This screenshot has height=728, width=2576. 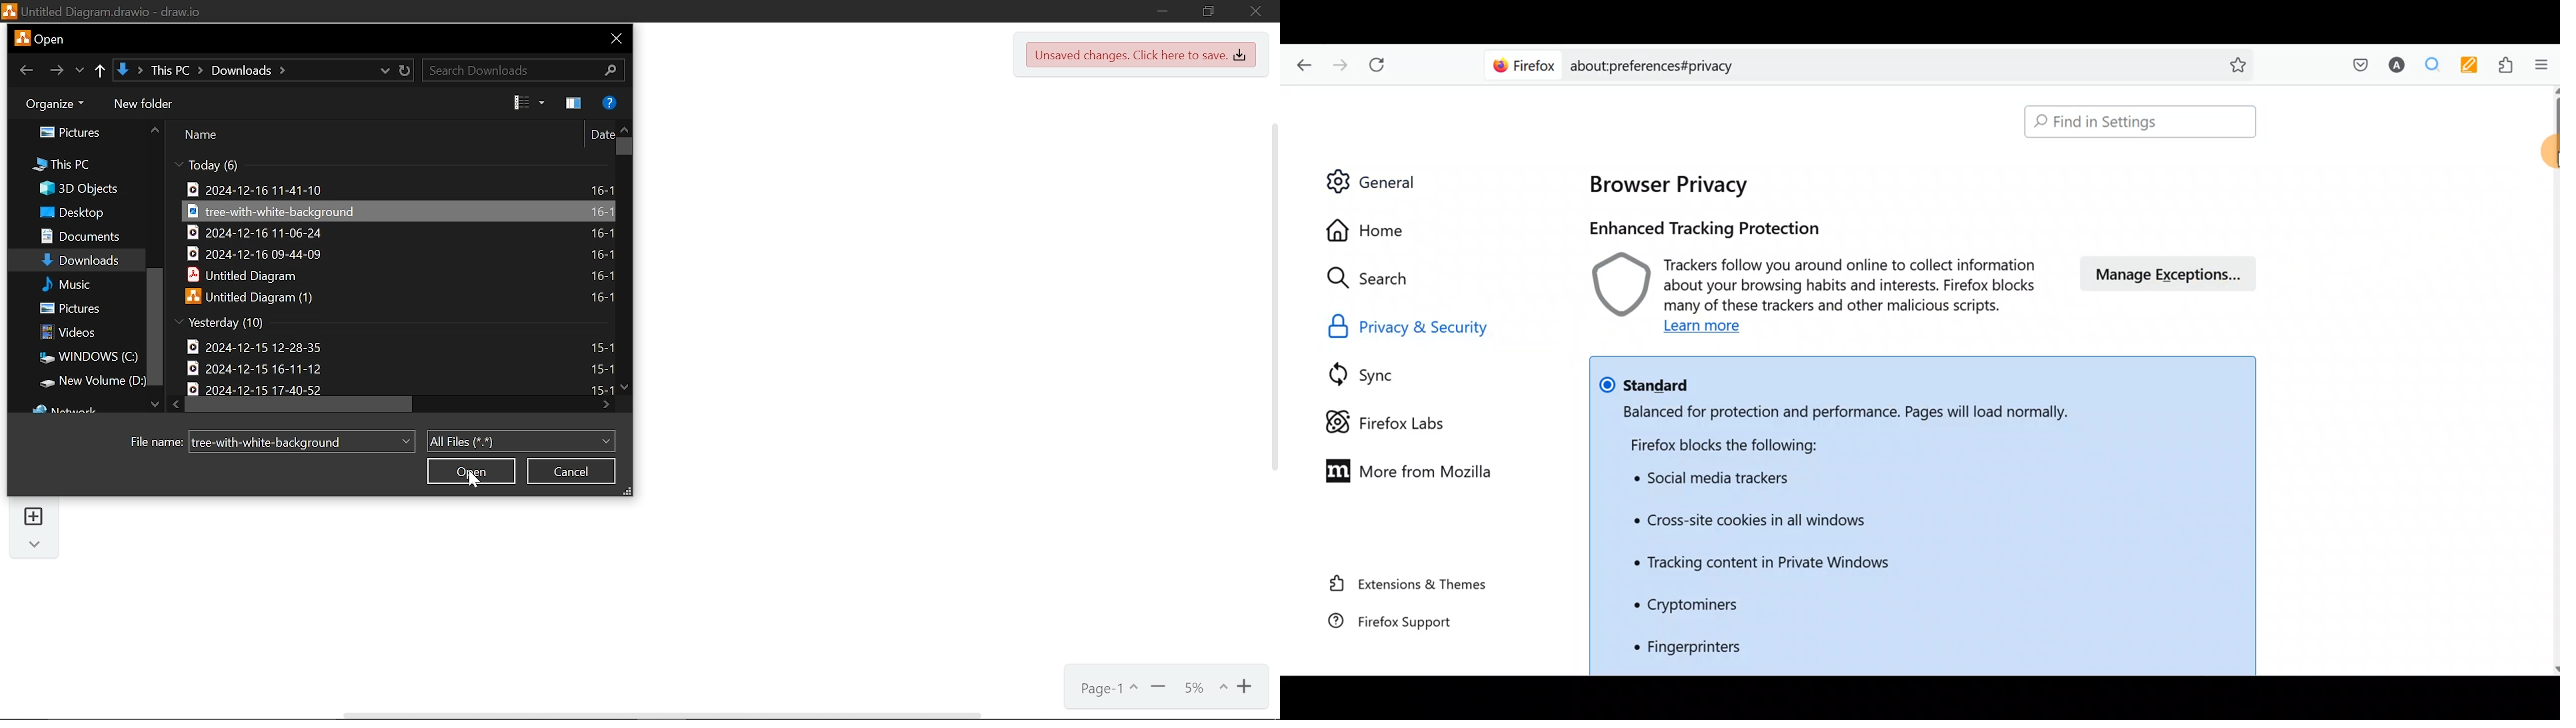 I want to click on file titled "2024-12-14 09-44-09", so click(x=400, y=253).